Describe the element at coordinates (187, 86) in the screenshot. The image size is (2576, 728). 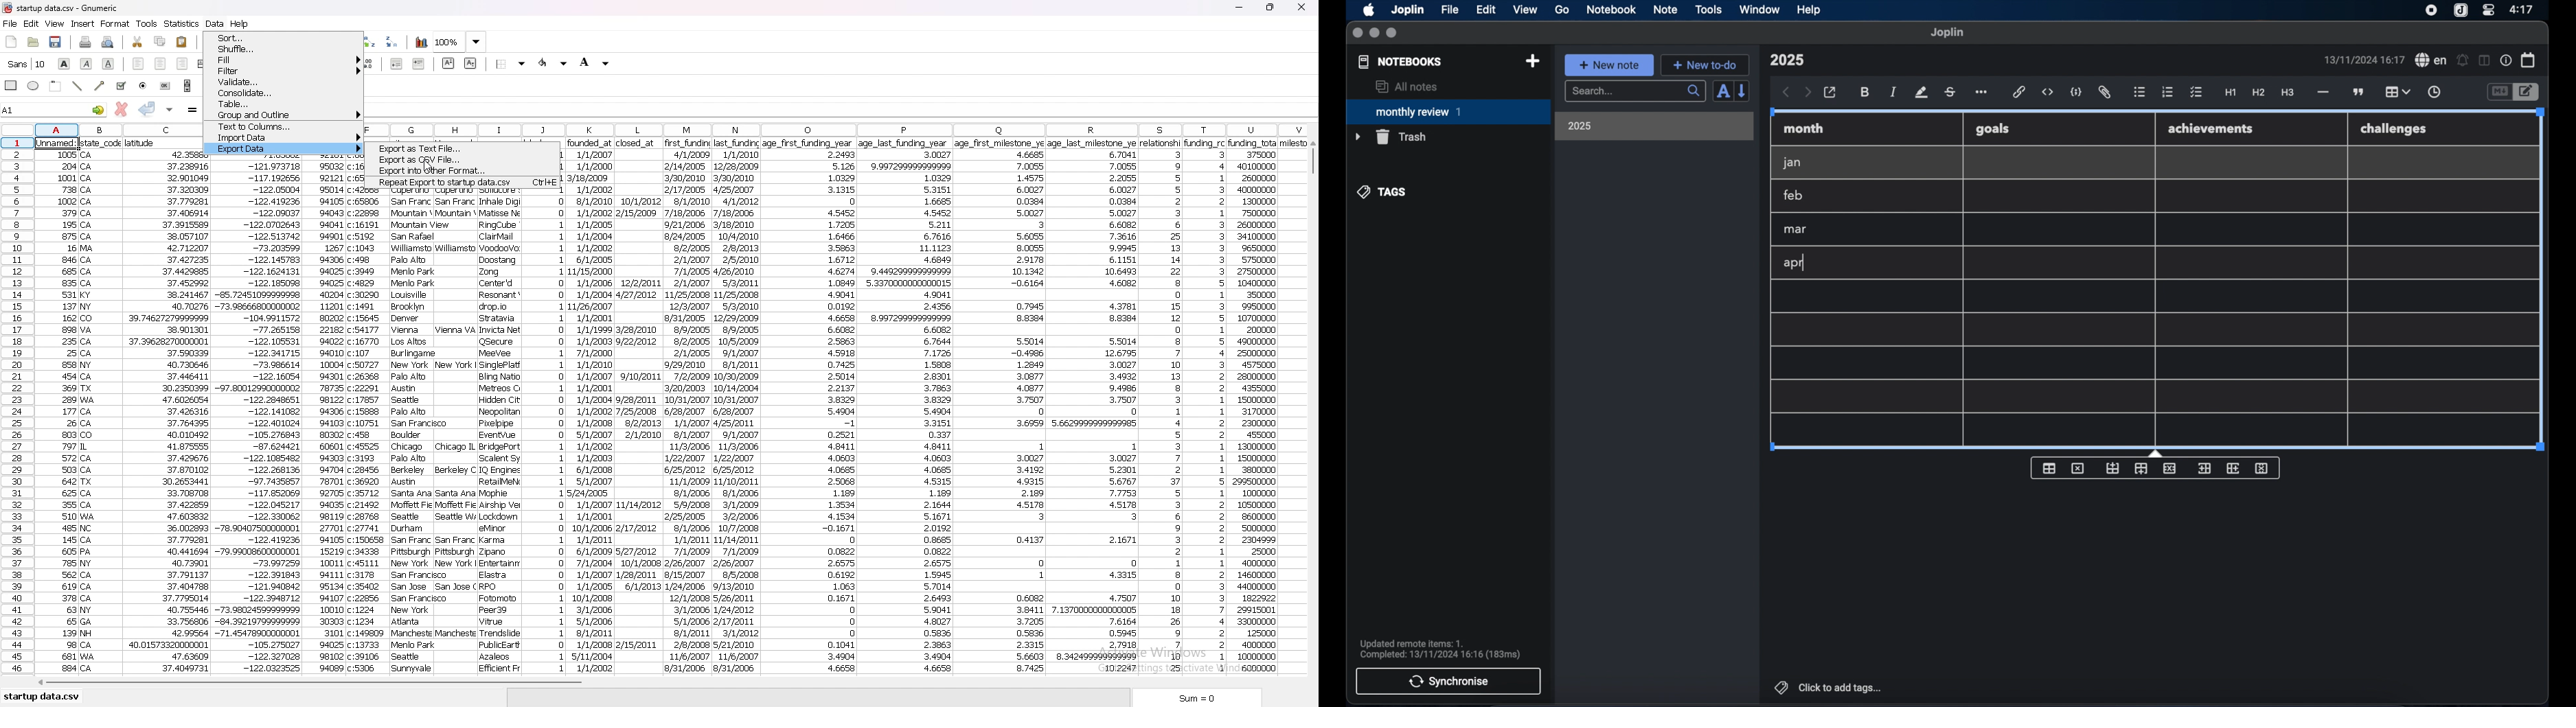
I see `scroll bar` at that location.